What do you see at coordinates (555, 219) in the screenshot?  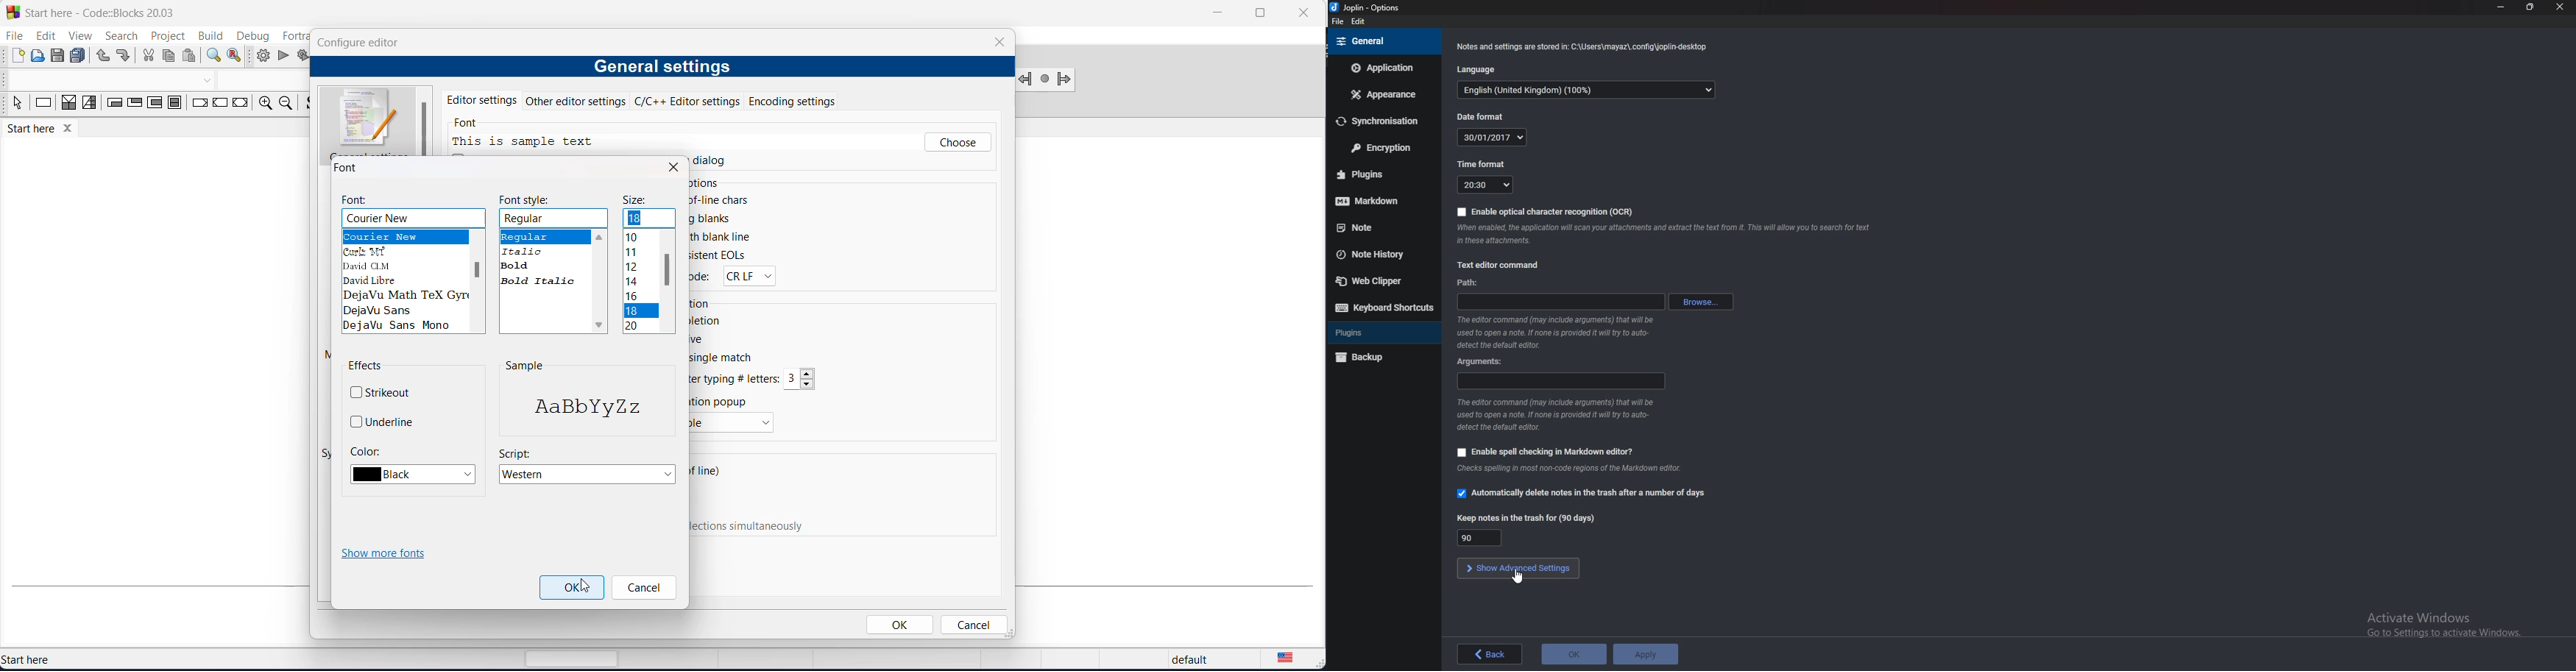 I see `regular` at bounding box center [555, 219].